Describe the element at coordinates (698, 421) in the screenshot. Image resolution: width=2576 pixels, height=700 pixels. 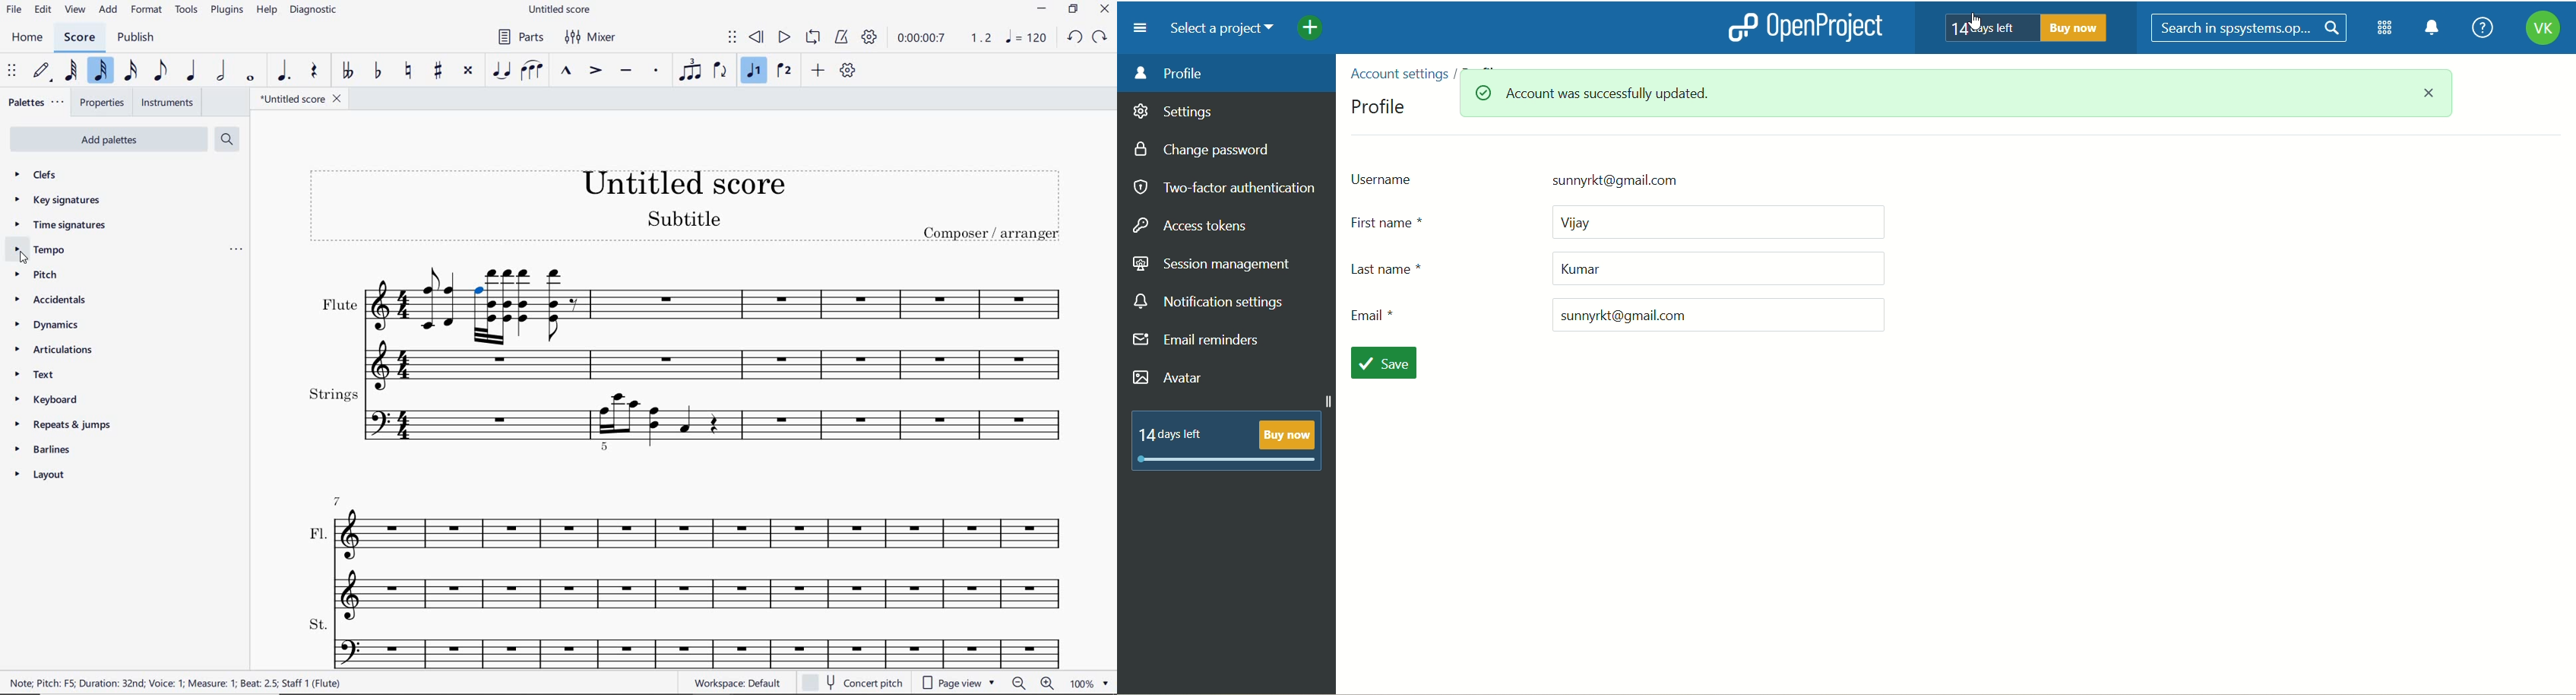
I see `strings` at that location.